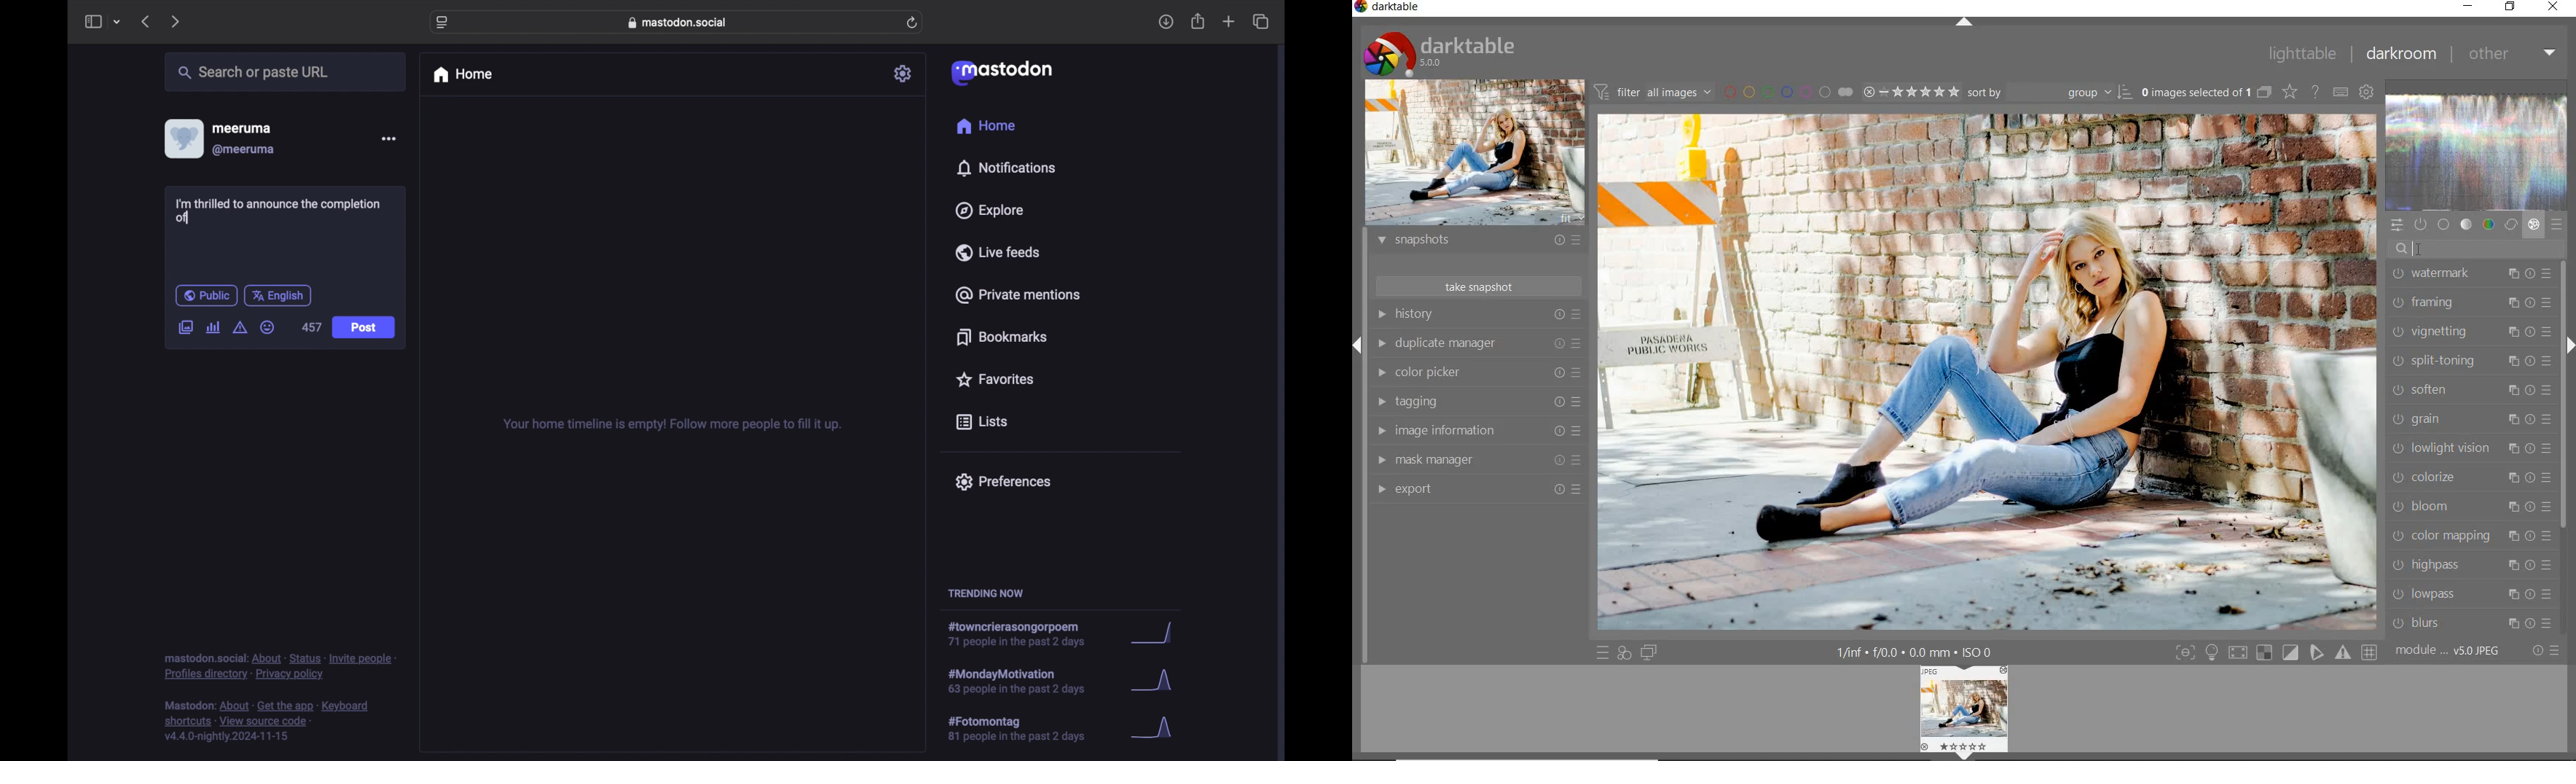 This screenshot has height=784, width=2576. Describe the element at coordinates (462, 75) in the screenshot. I see `home` at that location.